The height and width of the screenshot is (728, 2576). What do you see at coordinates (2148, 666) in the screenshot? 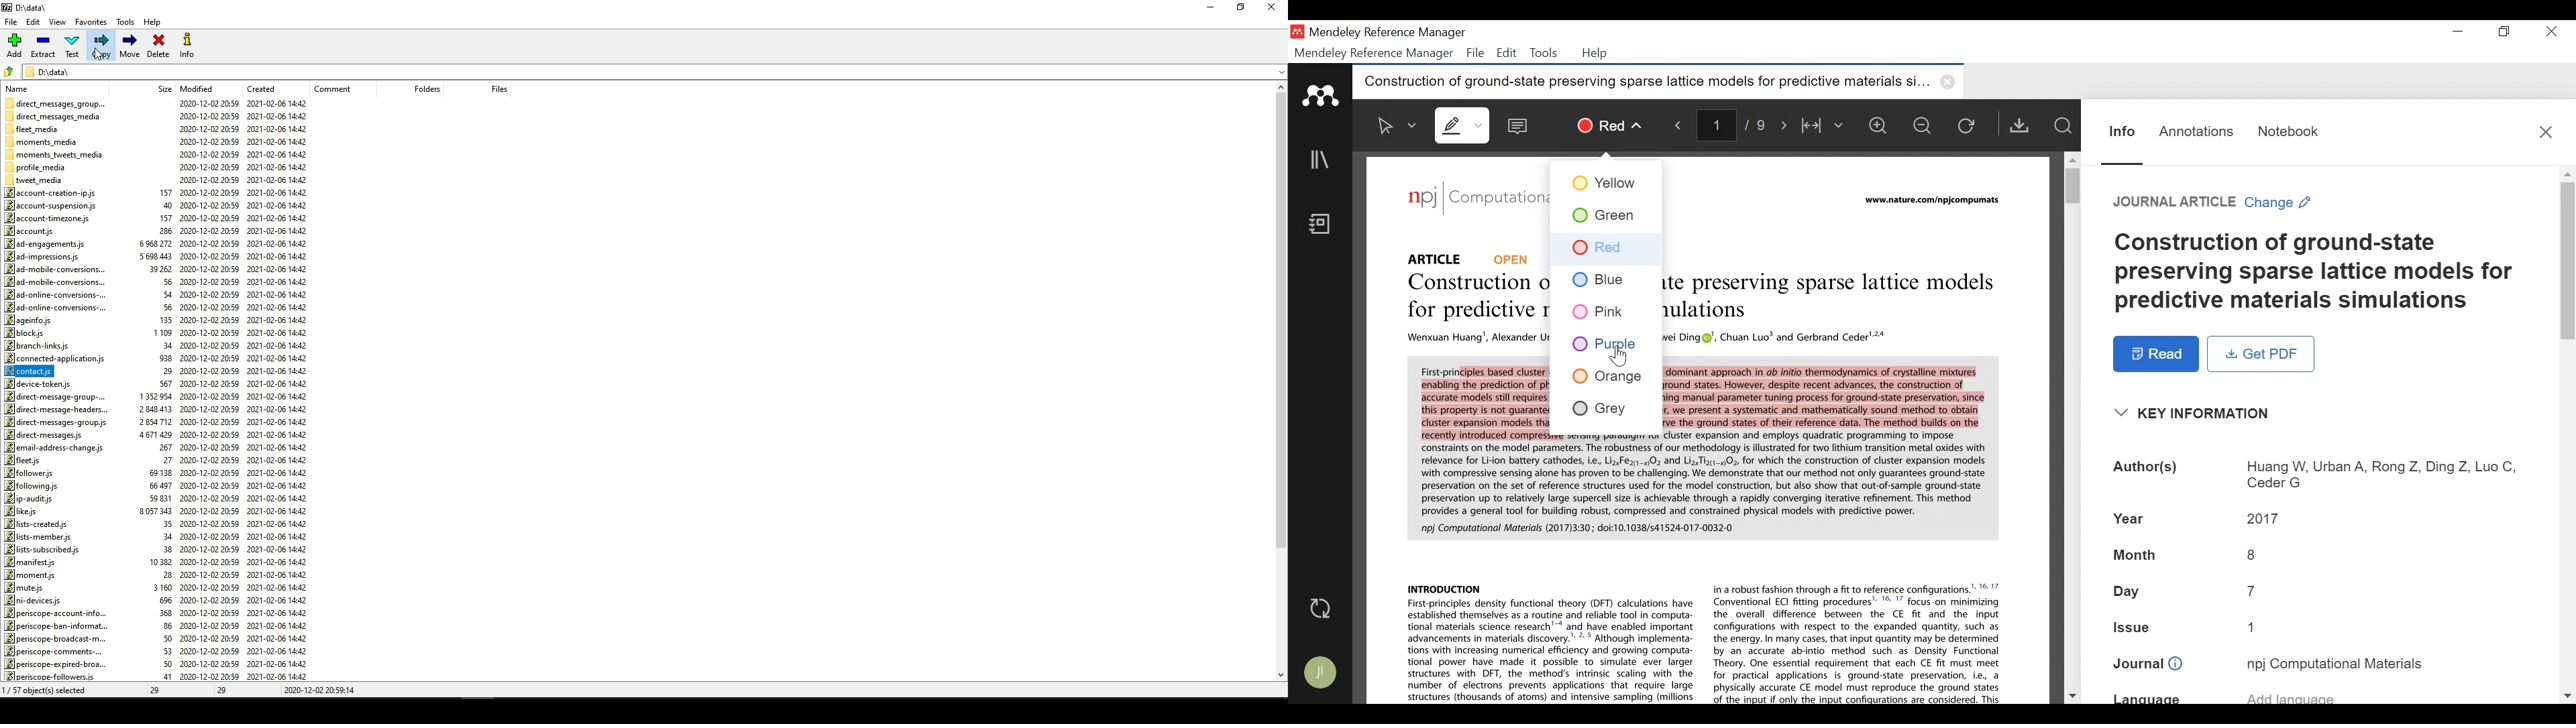
I see `Journal: ` at bounding box center [2148, 666].